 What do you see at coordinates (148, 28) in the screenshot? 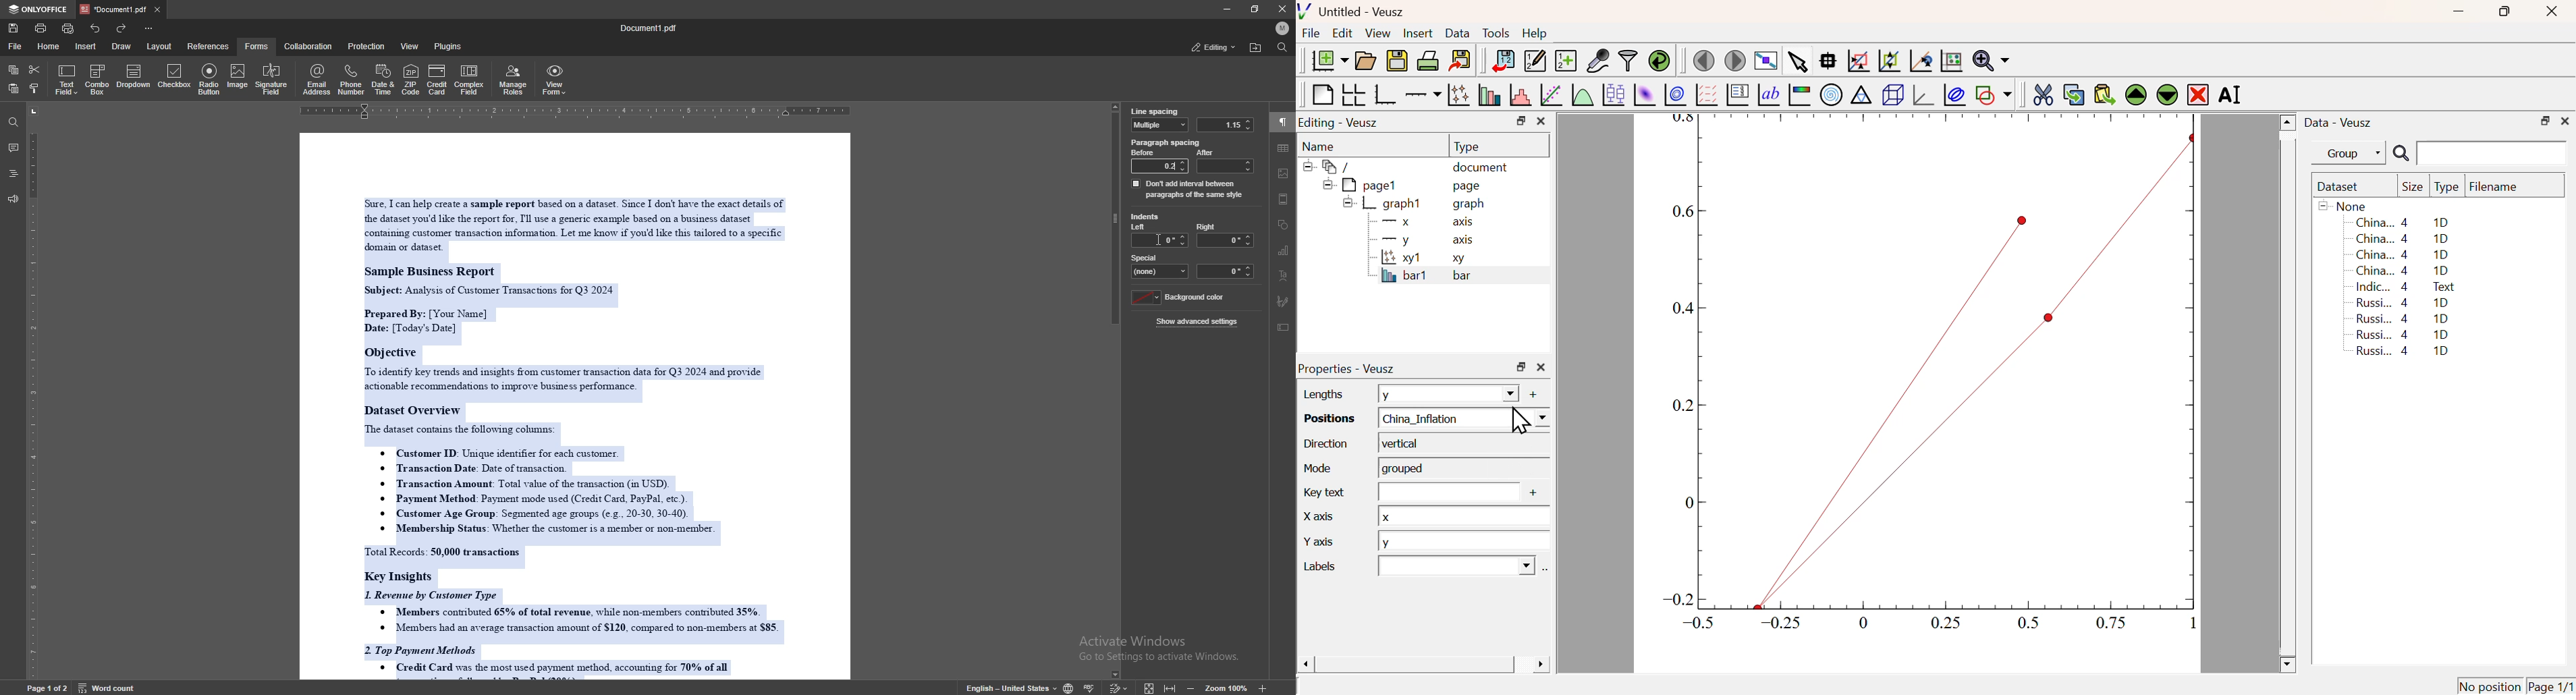
I see `customize toolbar` at bounding box center [148, 28].